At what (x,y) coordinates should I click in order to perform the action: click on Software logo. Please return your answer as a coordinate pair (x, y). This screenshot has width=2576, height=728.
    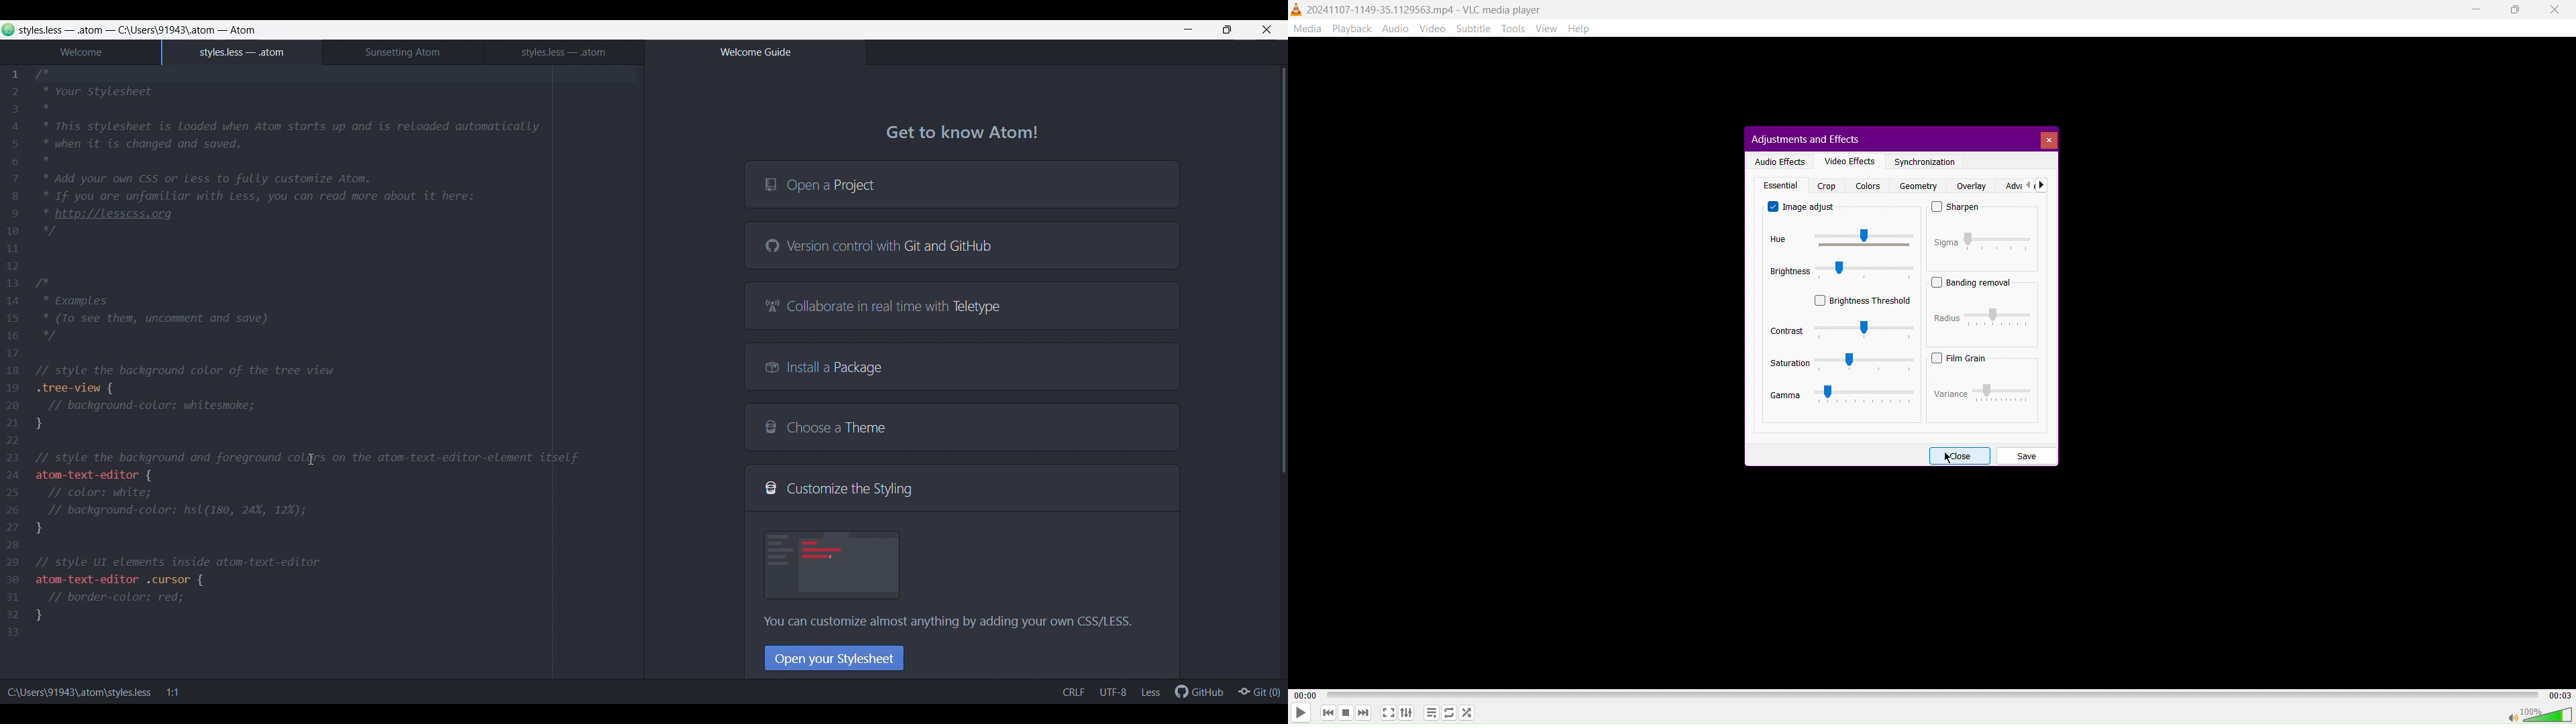
    Looking at the image, I should click on (9, 29).